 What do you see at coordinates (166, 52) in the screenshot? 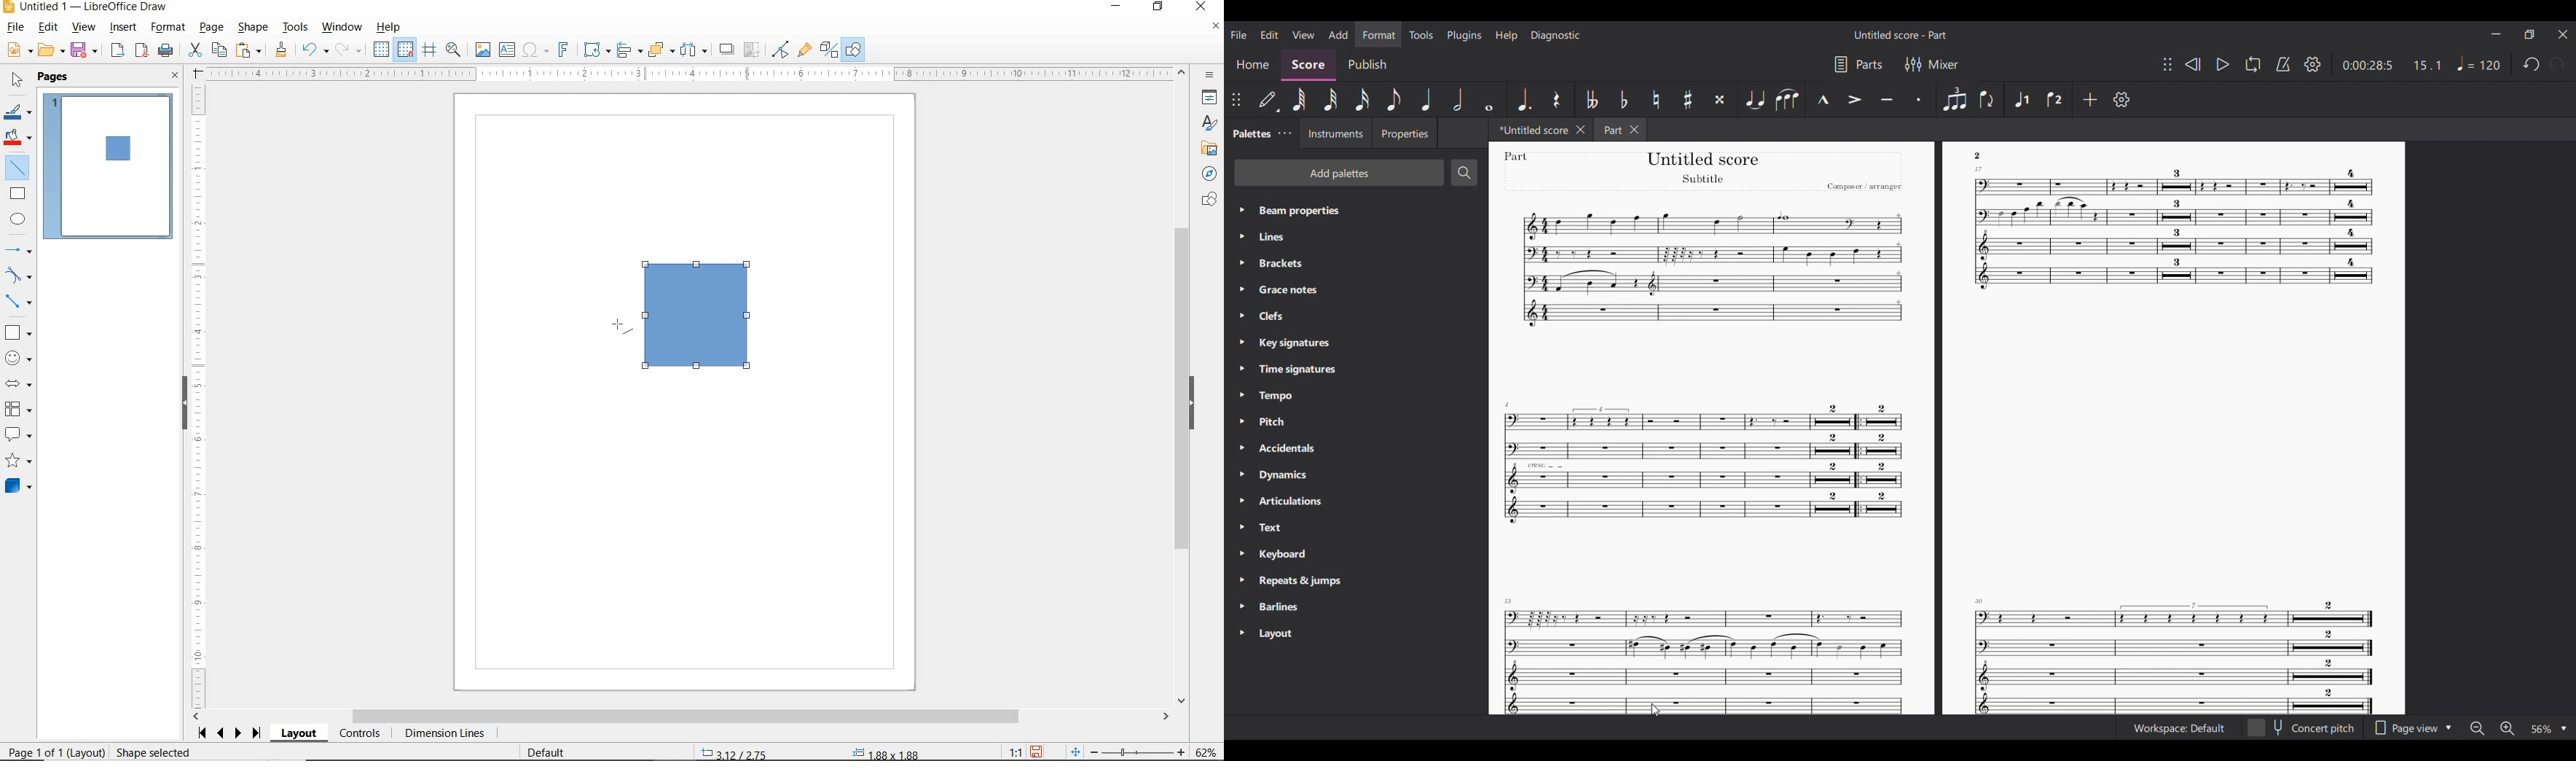
I see `PRINT` at bounding box center [166, 52].